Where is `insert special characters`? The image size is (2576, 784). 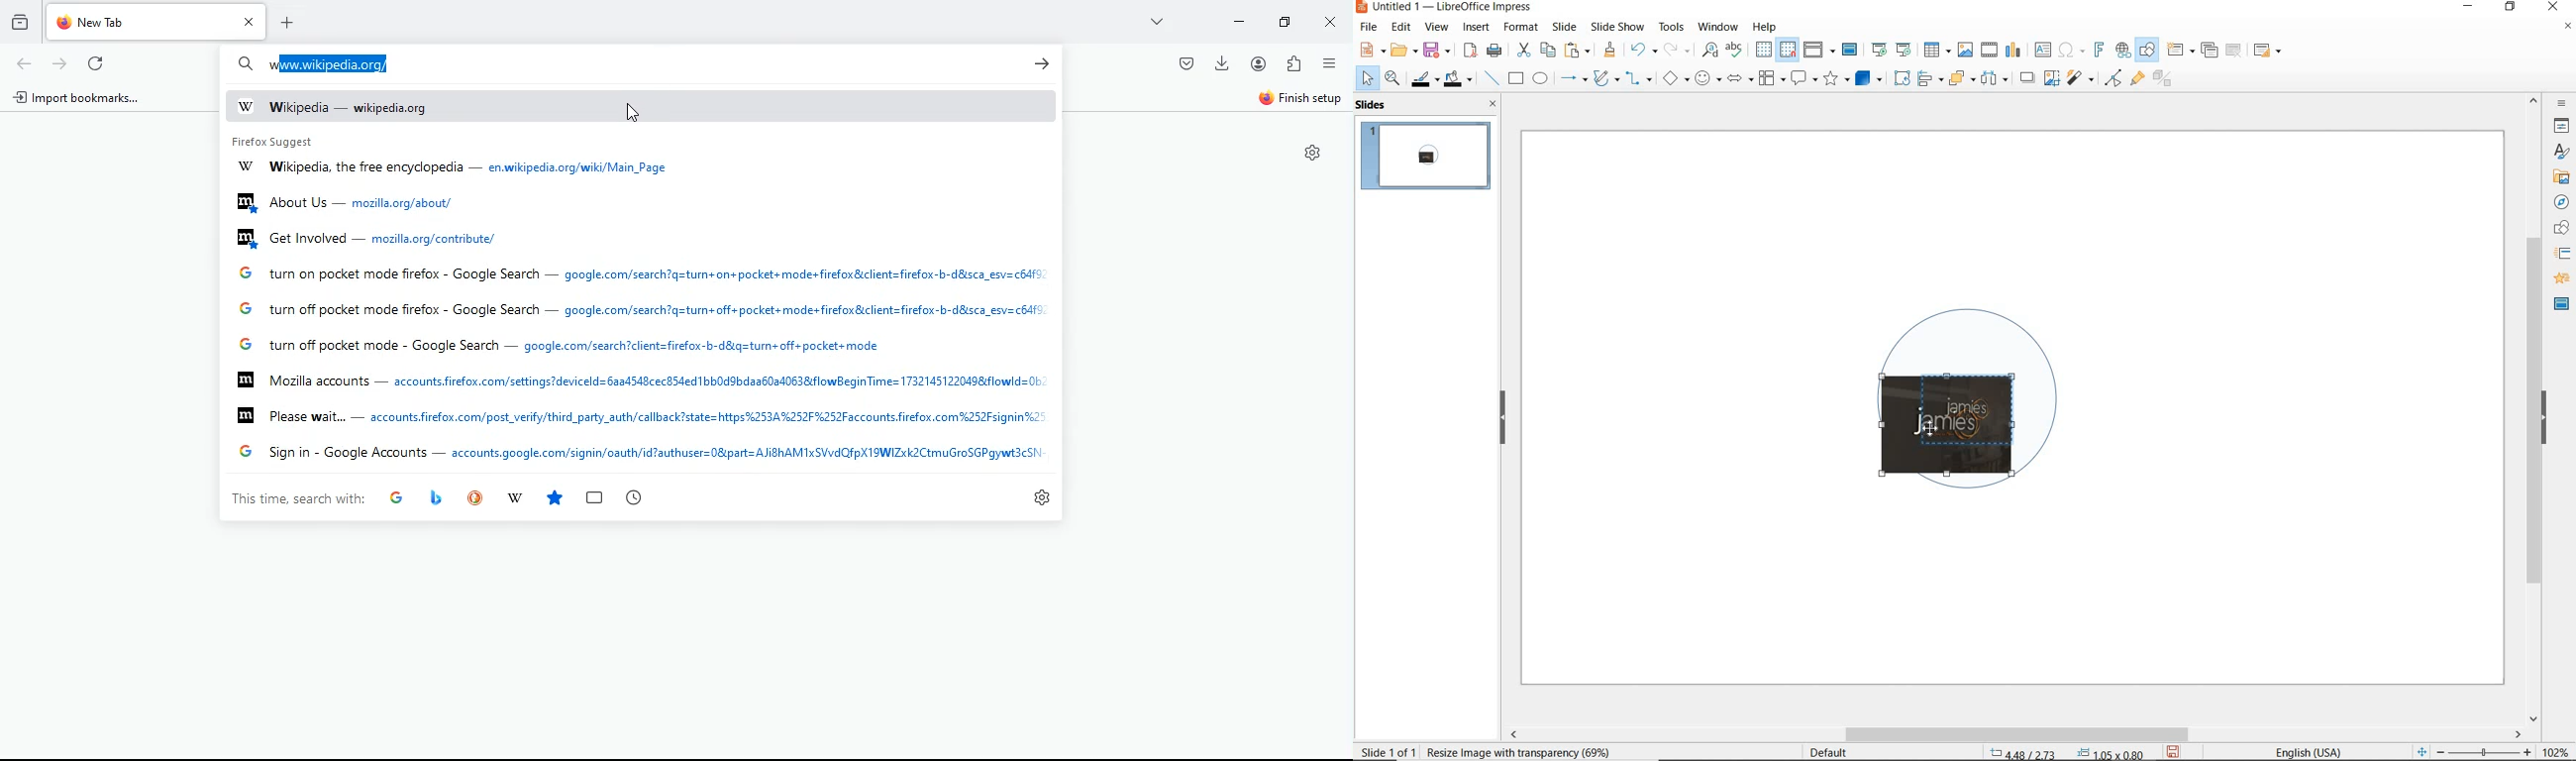
insert special characters is located at coordinates (2069, 48).